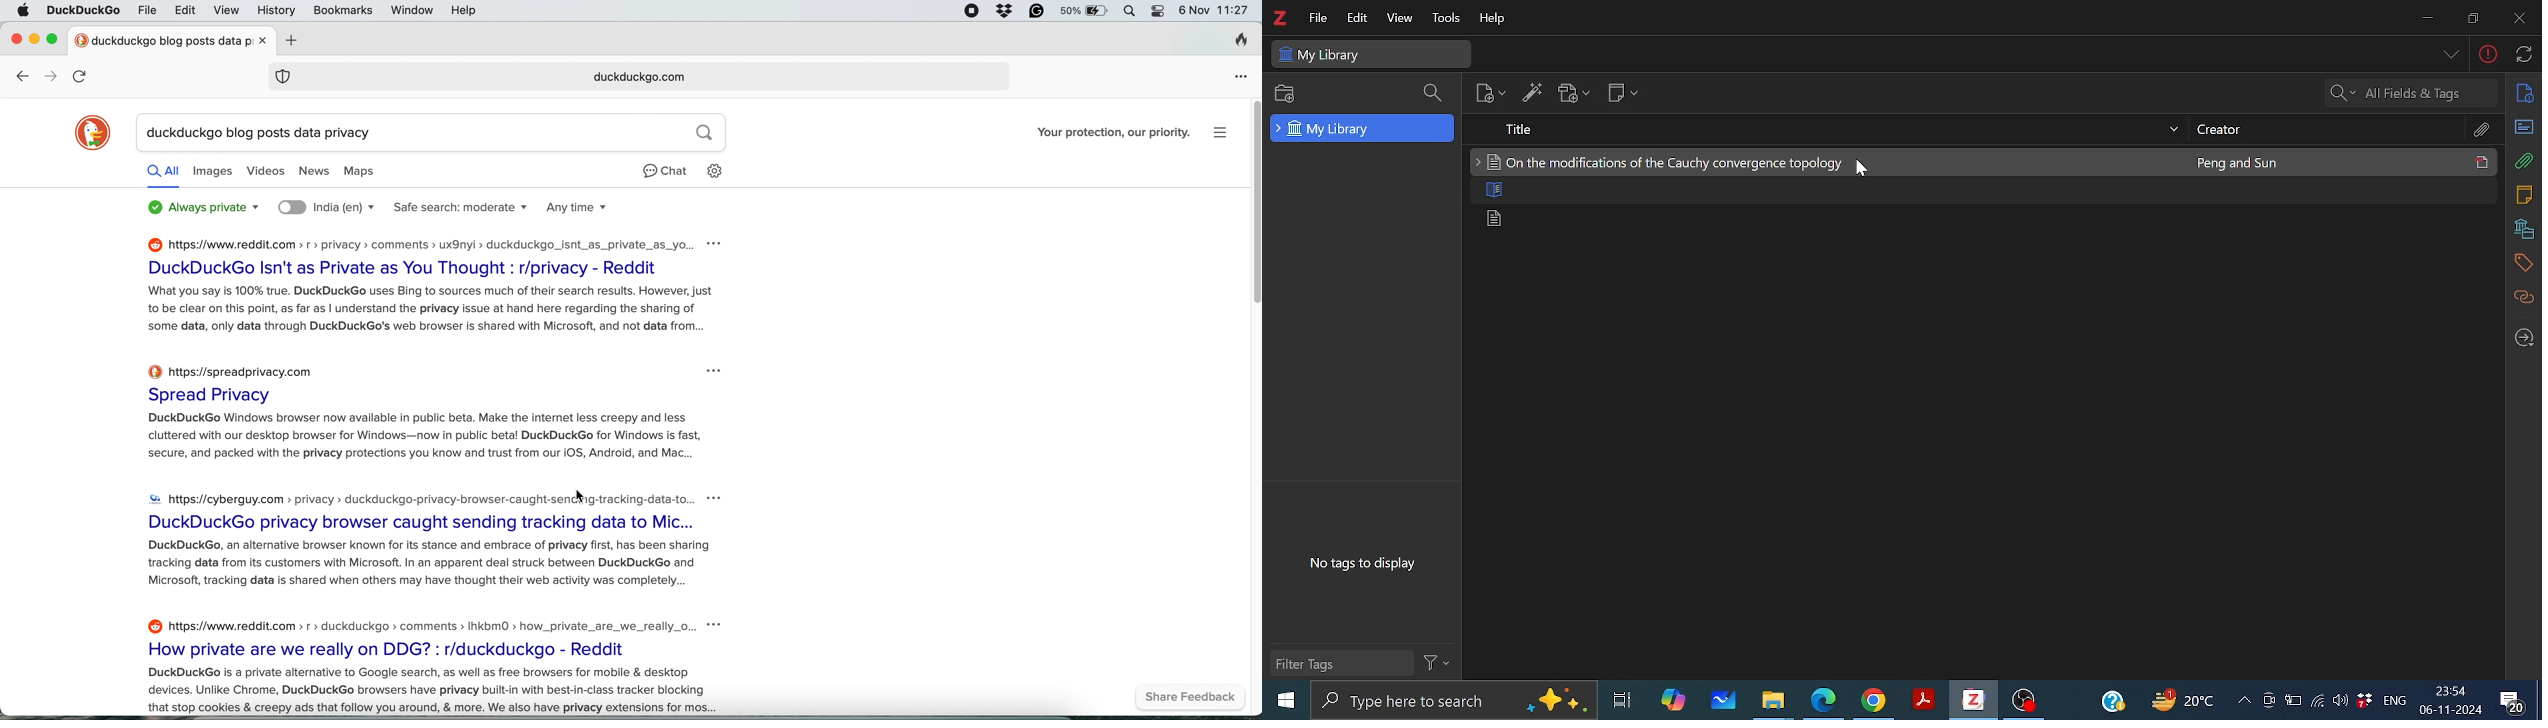 The width and height of the screenshot is (2548, 728). What do you see at coordinates (1774, 700) in the screenshot?
I see `Files` at bounding box center [1774, 700].